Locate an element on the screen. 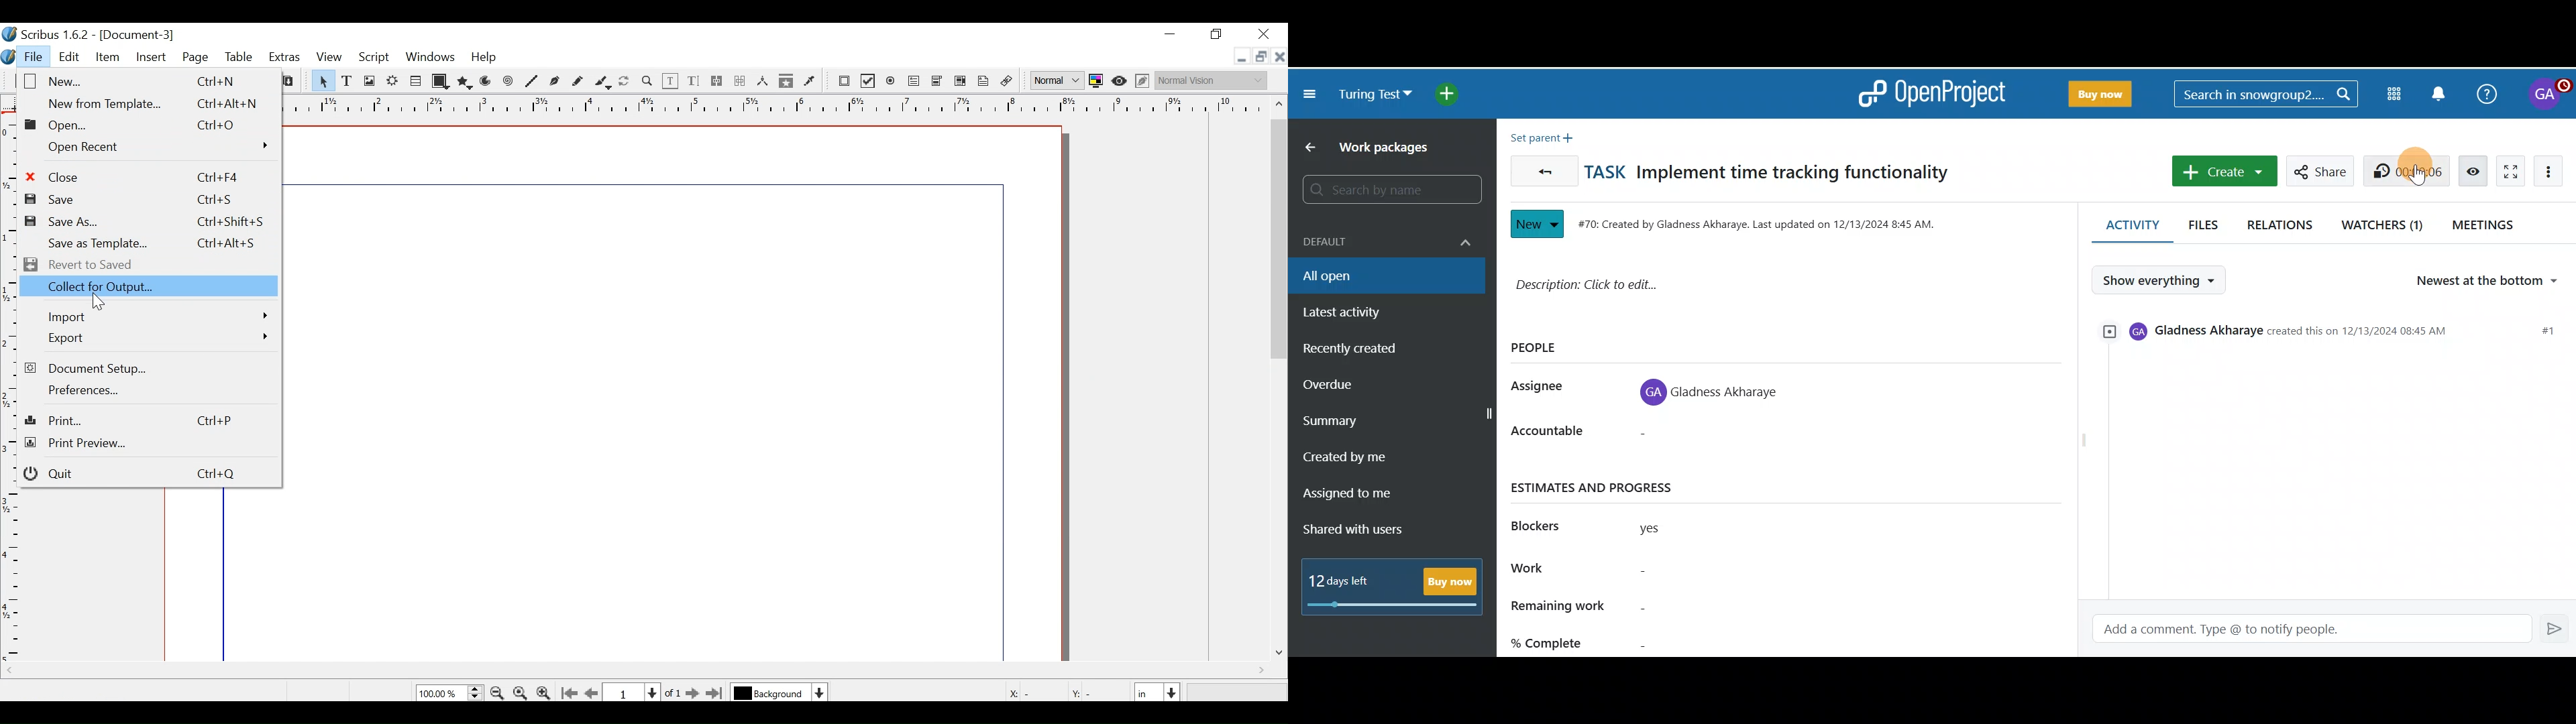 Image resolution: width=2576 pixels, height=728 pixels. Go to previous page is located at coordinates (593, 693).